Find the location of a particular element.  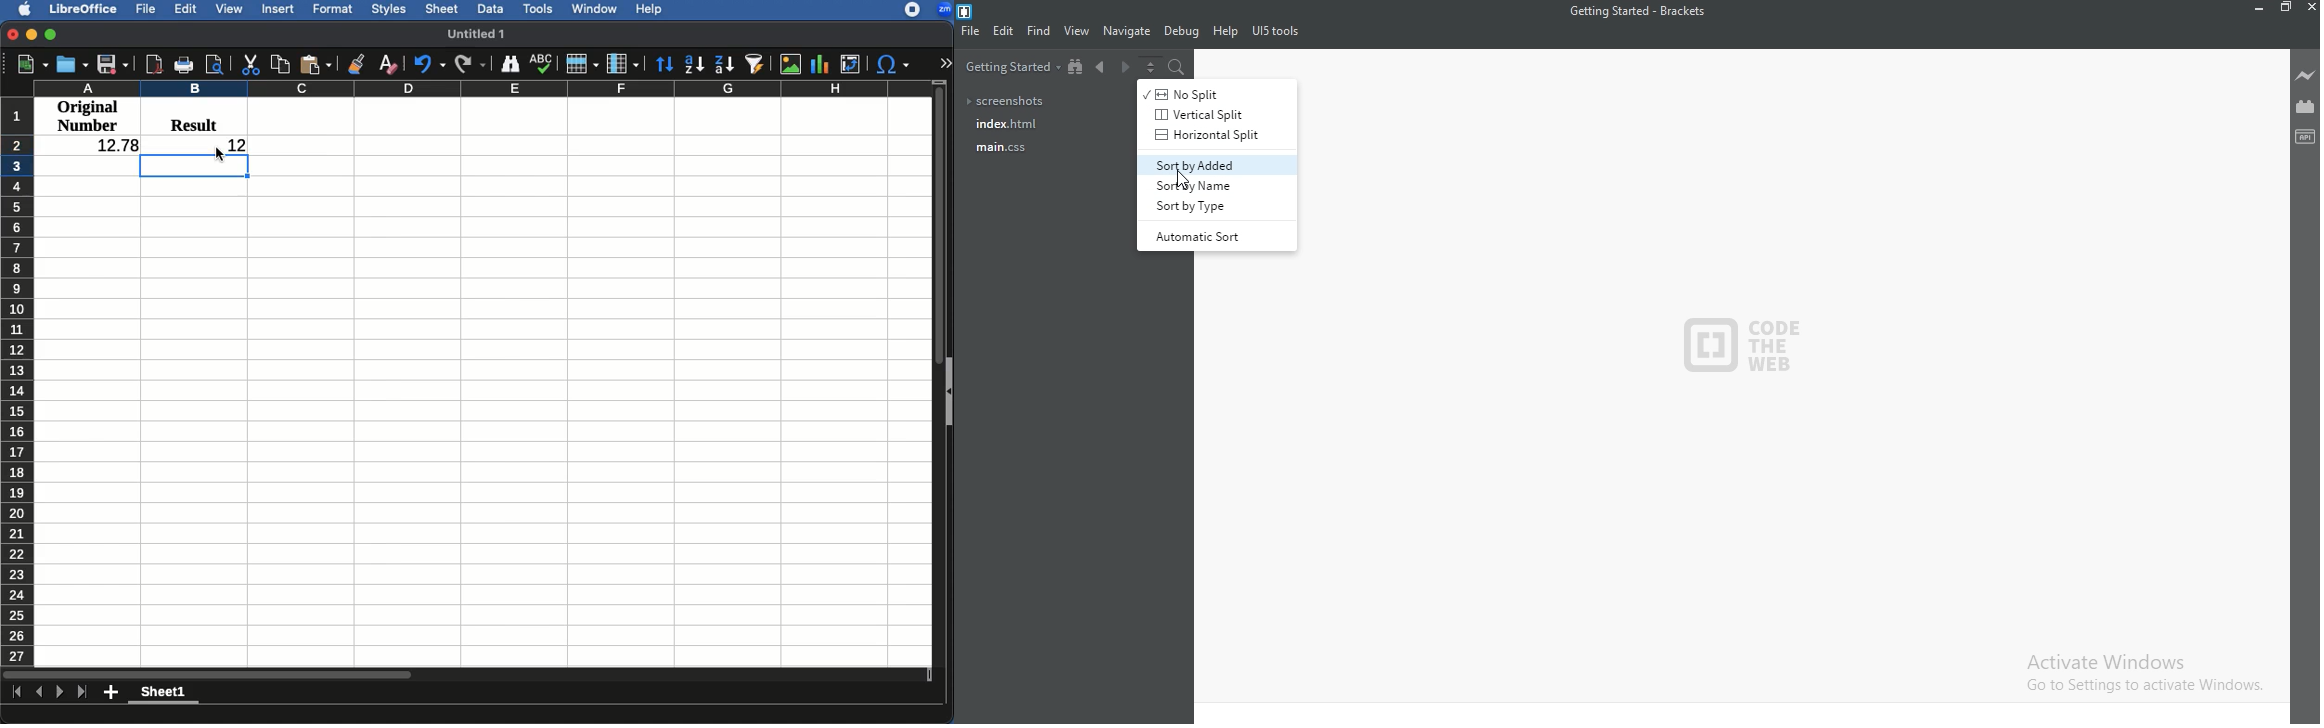

Copy is located at coordinates (279, 63).